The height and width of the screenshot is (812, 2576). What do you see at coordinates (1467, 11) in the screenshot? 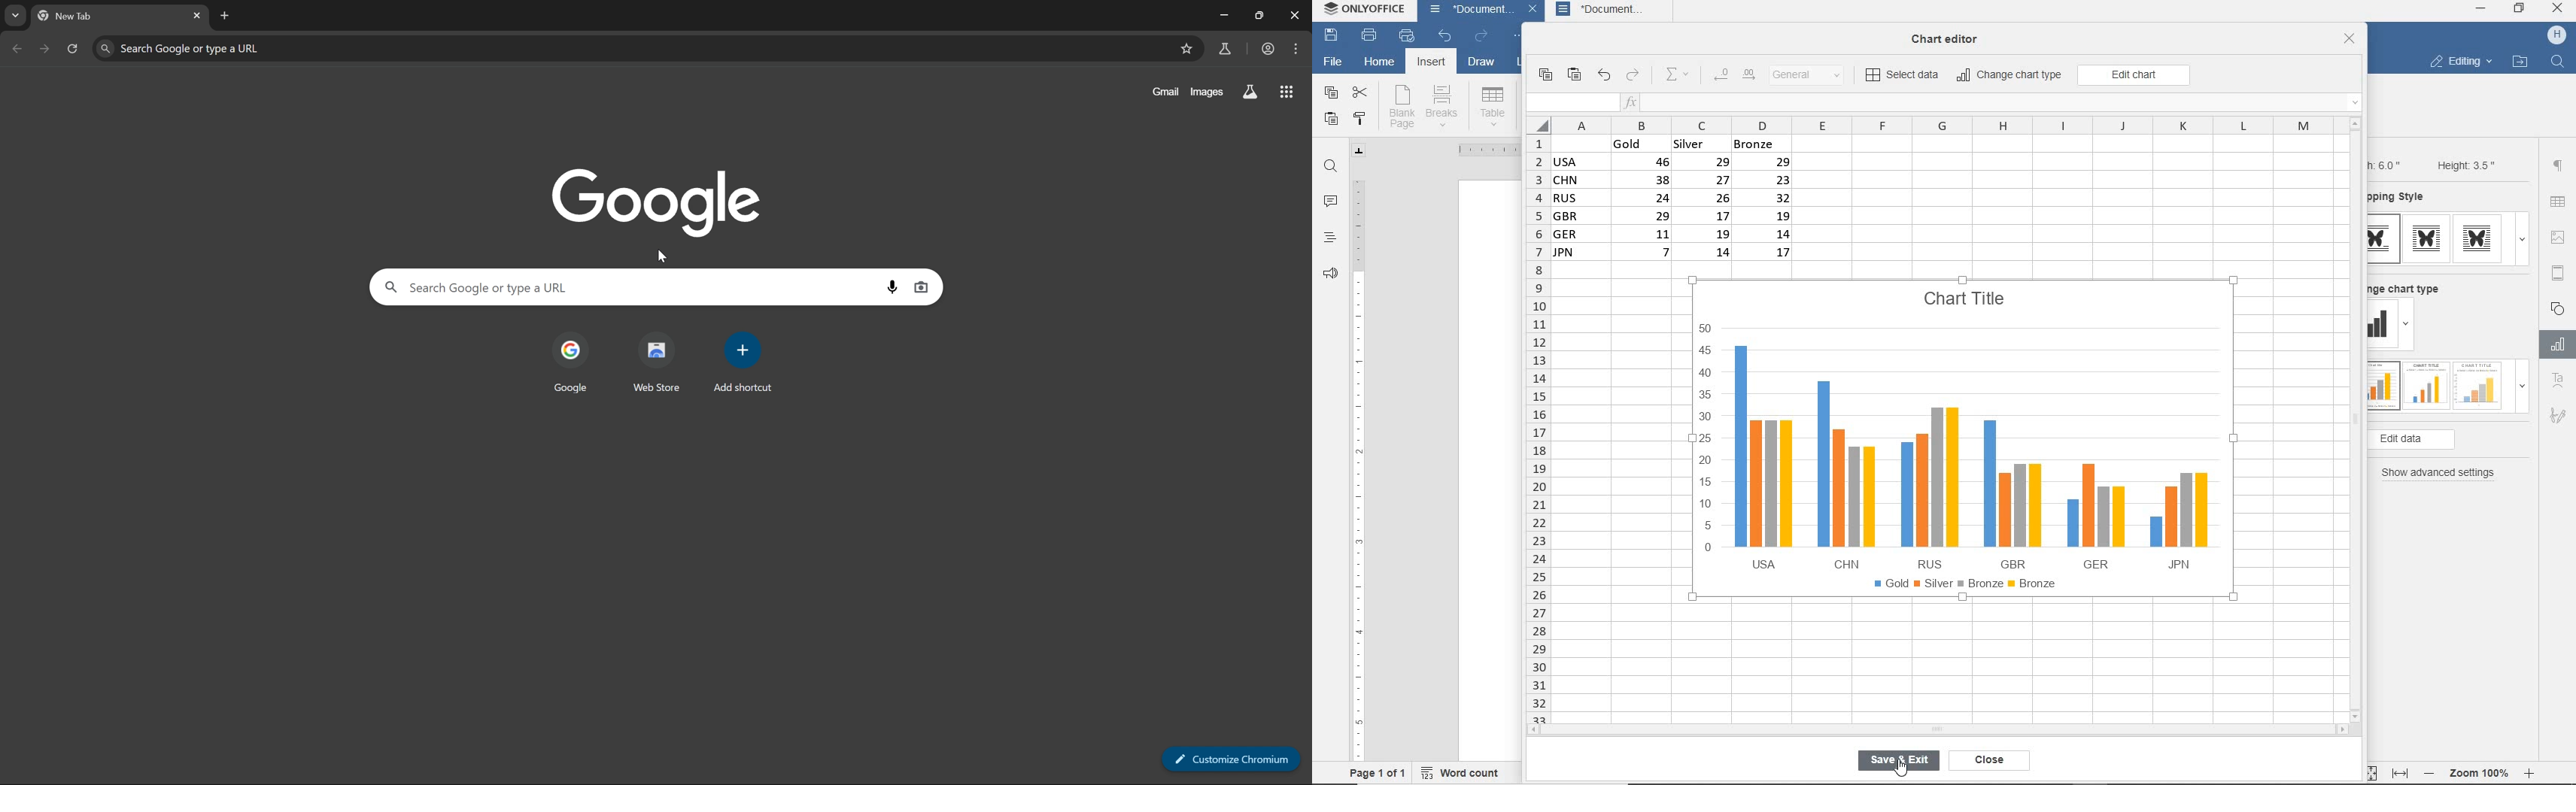
I see `document name` at bounding box center [1467, 11].